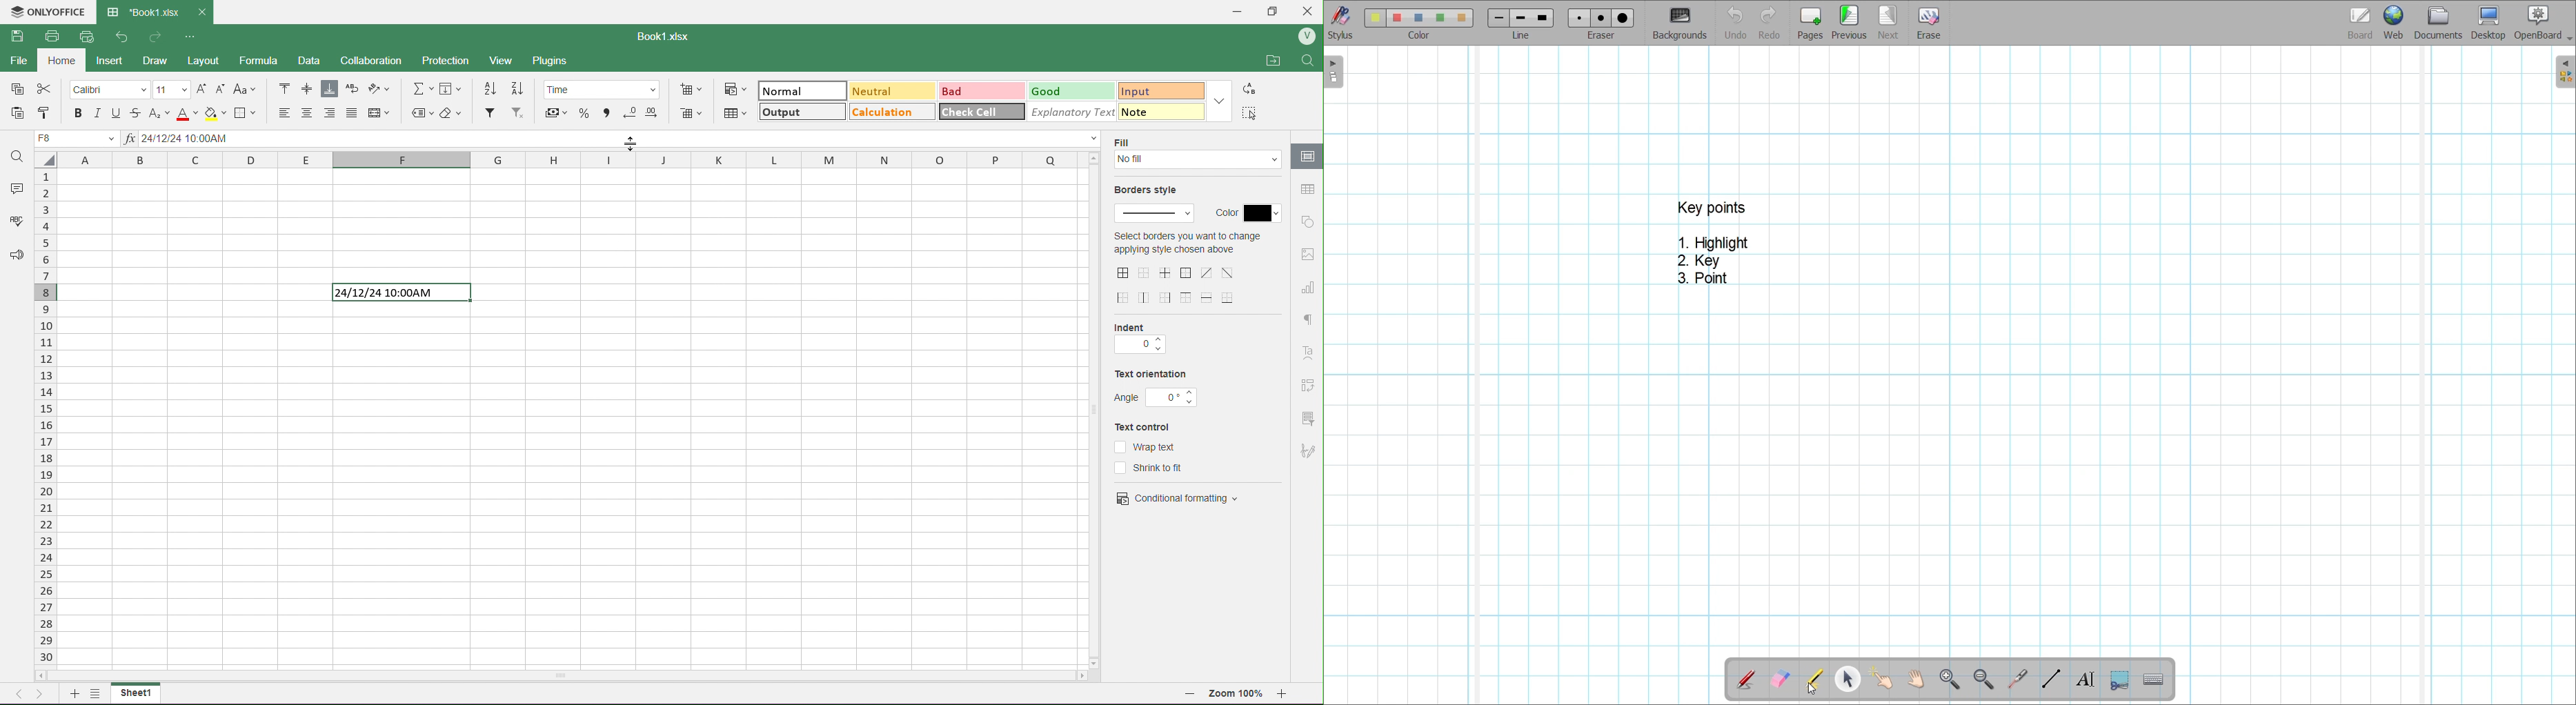 The width and height of the screenshot is (2576, 728). Describe the element at coordinates (352, 90) in the screenshot. I see `Wrap Text` at that location.